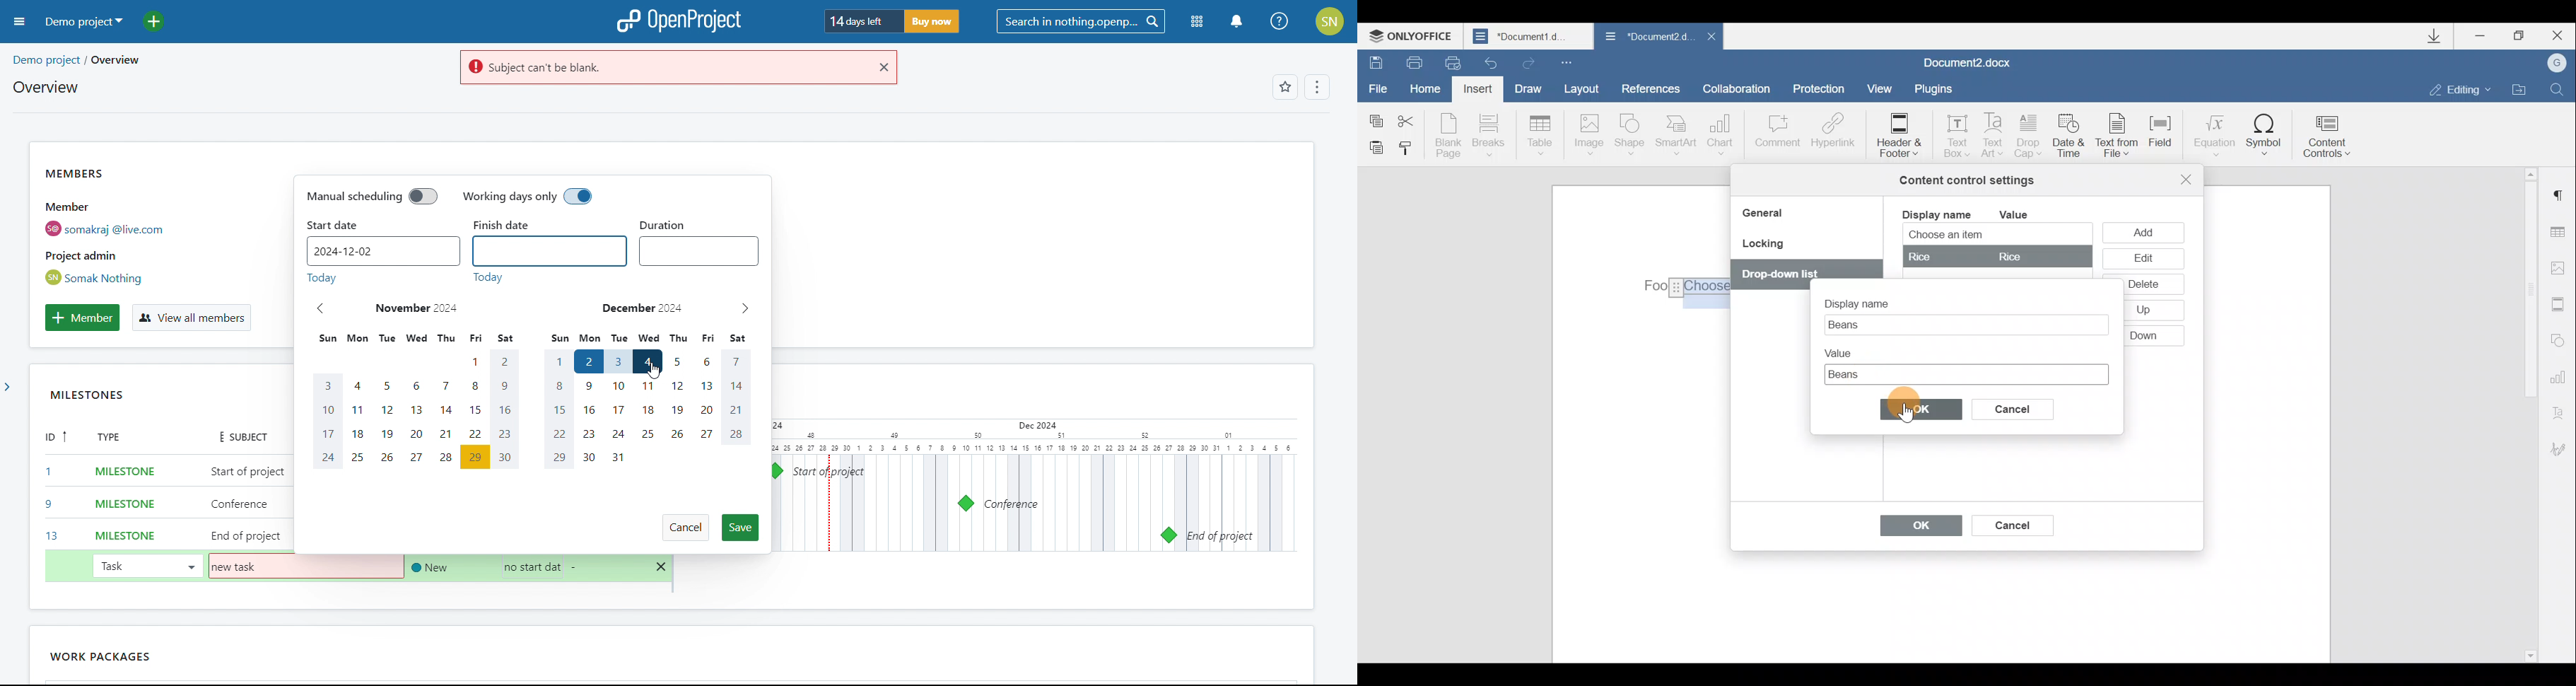 The height and width of the screenshot is (700, 2576). What do you see at coordinates (1330, 21) in the screenshot?
I see `account` at bounding box center [1330, 21].